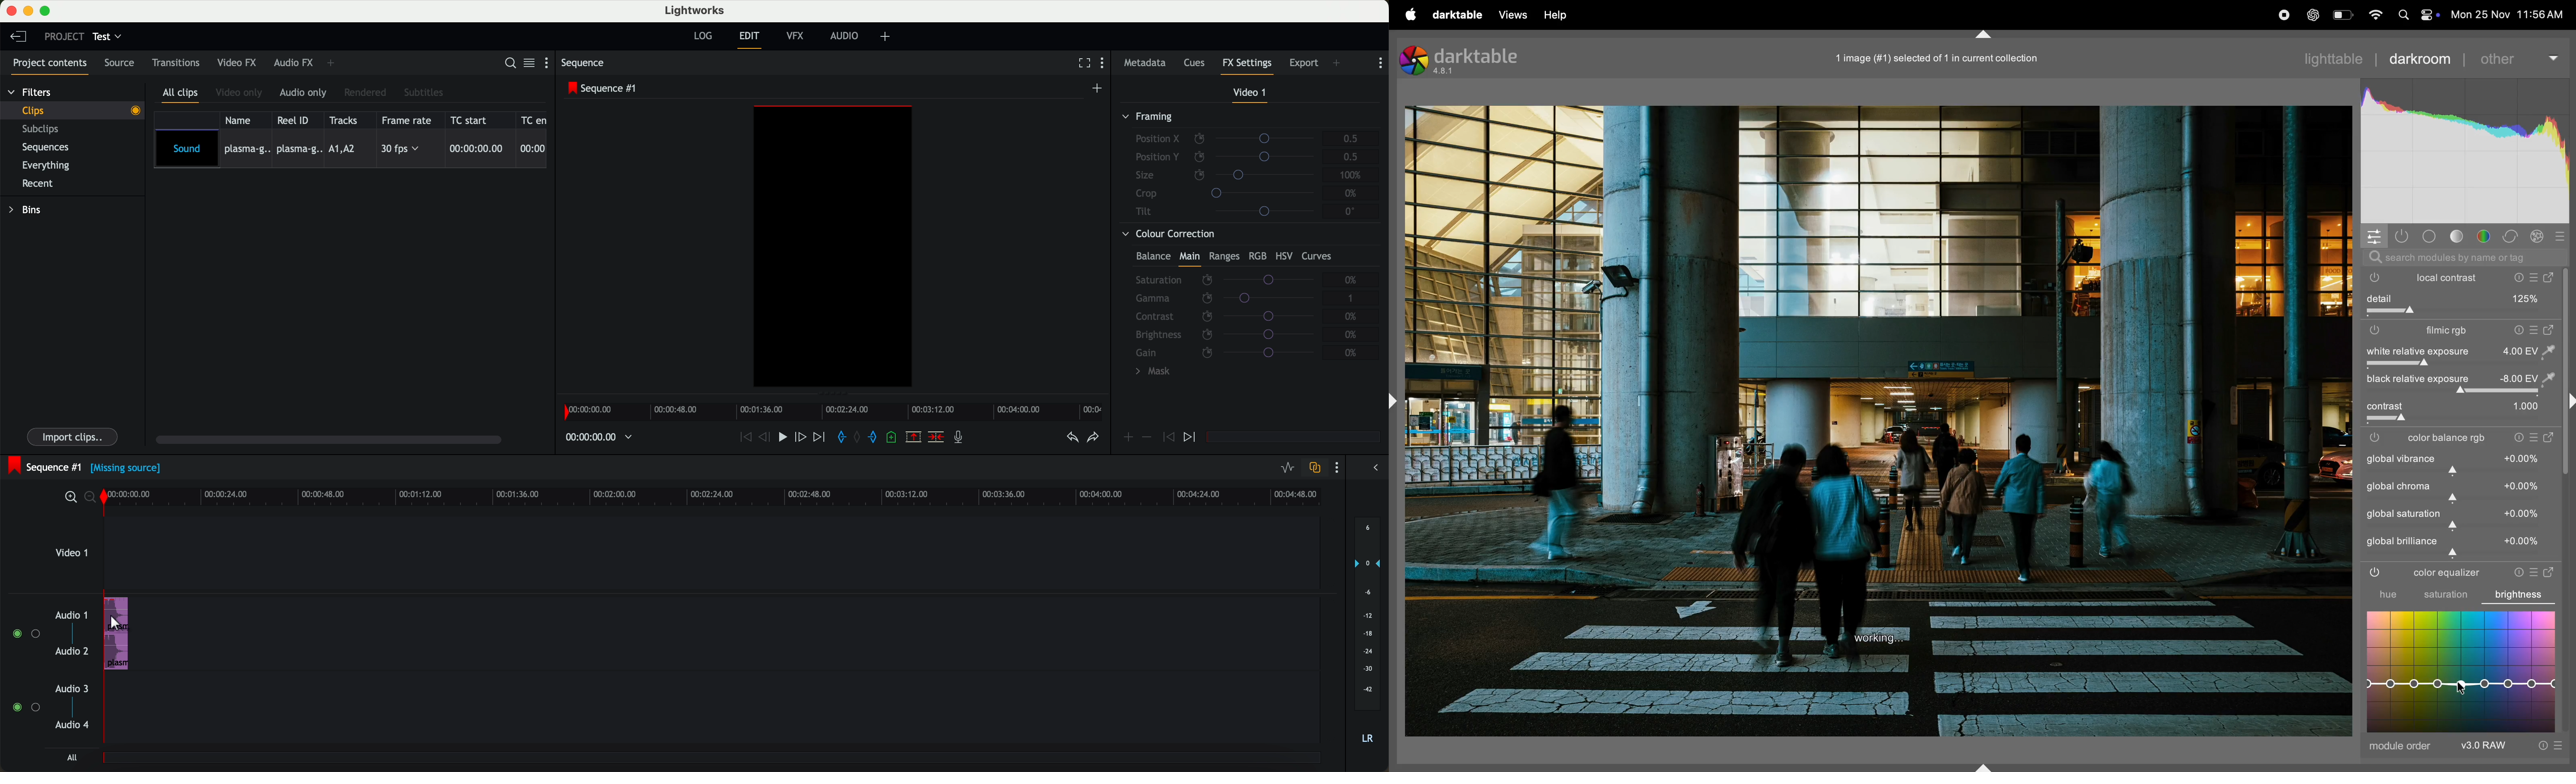 The height and width of the screenshot is (784, 2576). I want to click on apple menu, so click(1411, 15).